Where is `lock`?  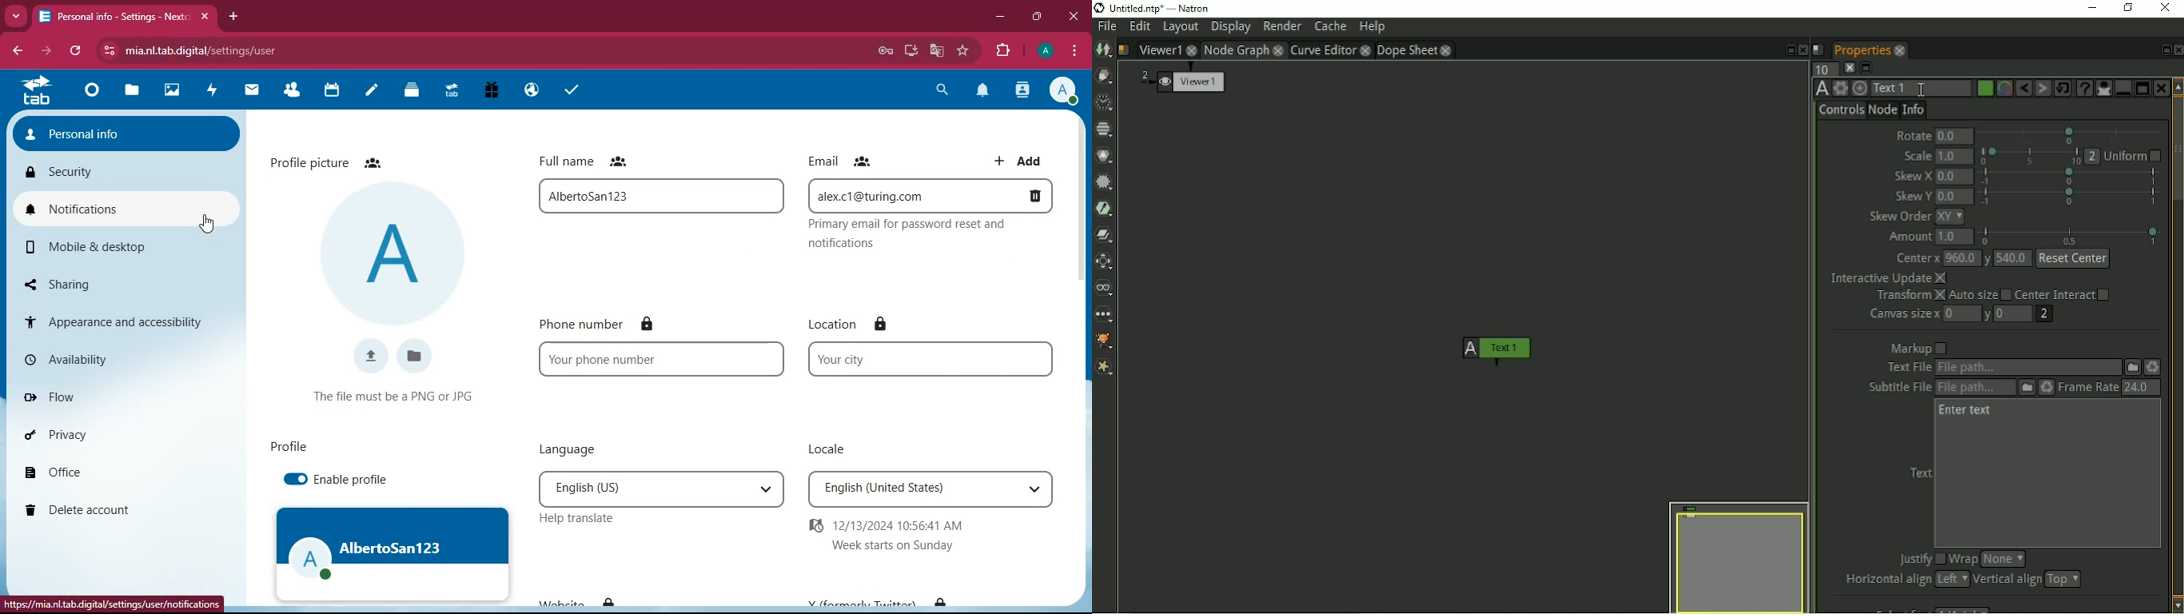 lock is located at coordinates (882, 325).